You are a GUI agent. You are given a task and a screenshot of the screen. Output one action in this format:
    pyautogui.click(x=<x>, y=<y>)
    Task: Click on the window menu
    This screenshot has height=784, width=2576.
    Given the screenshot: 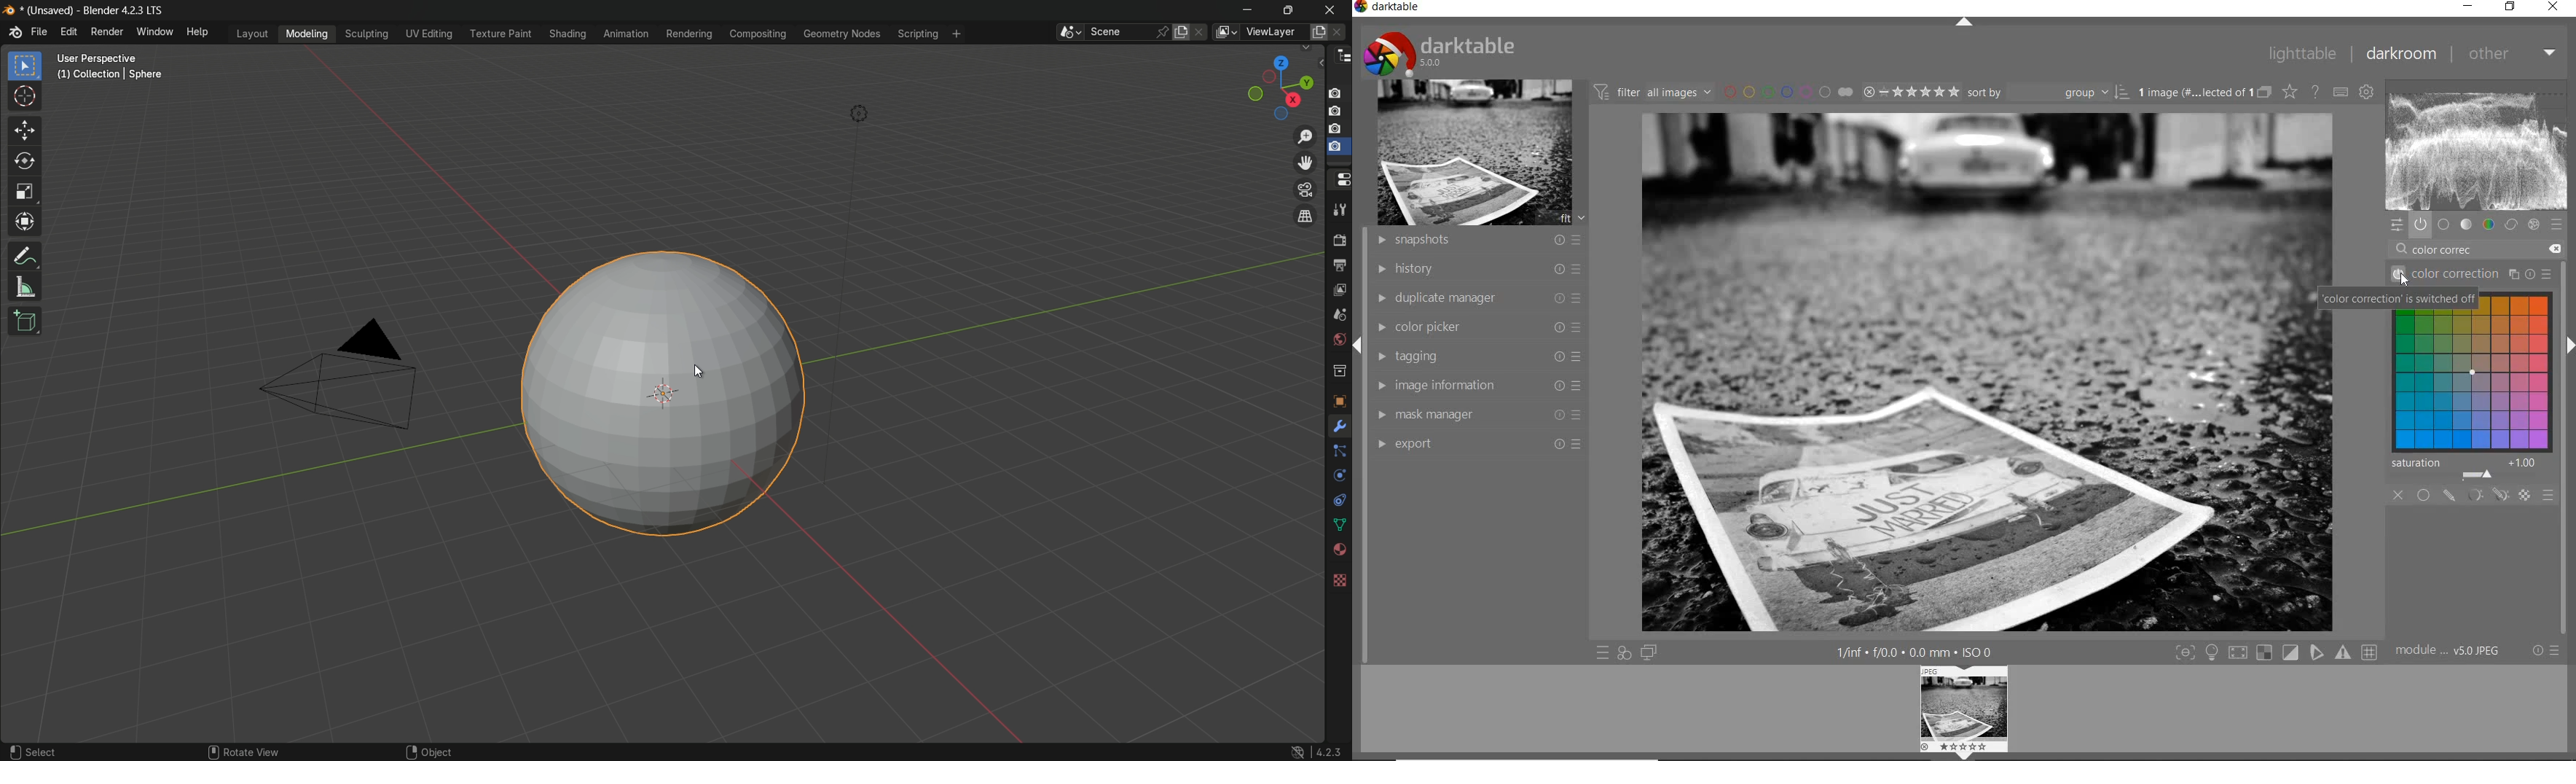 What is the action you would take?
    pyautogui.click(x=154, y=34)
    